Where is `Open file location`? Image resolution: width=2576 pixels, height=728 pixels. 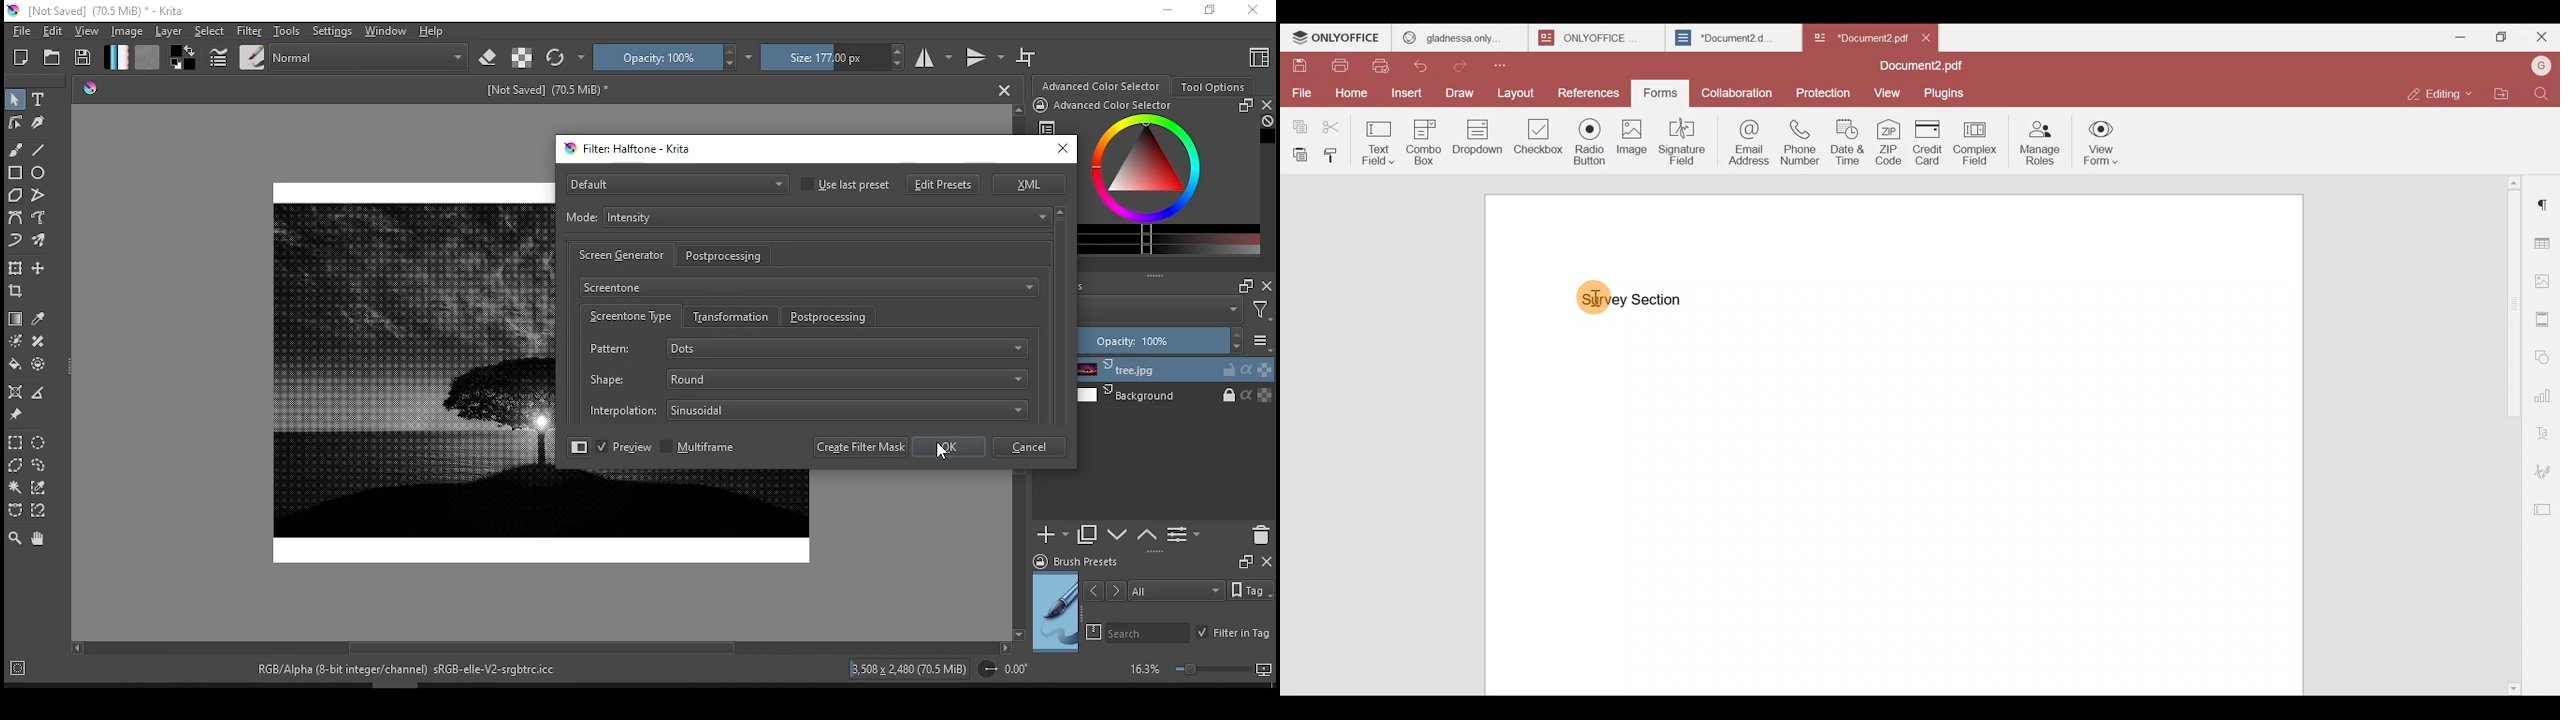
Open file location is located at coordinates (2507, 95).